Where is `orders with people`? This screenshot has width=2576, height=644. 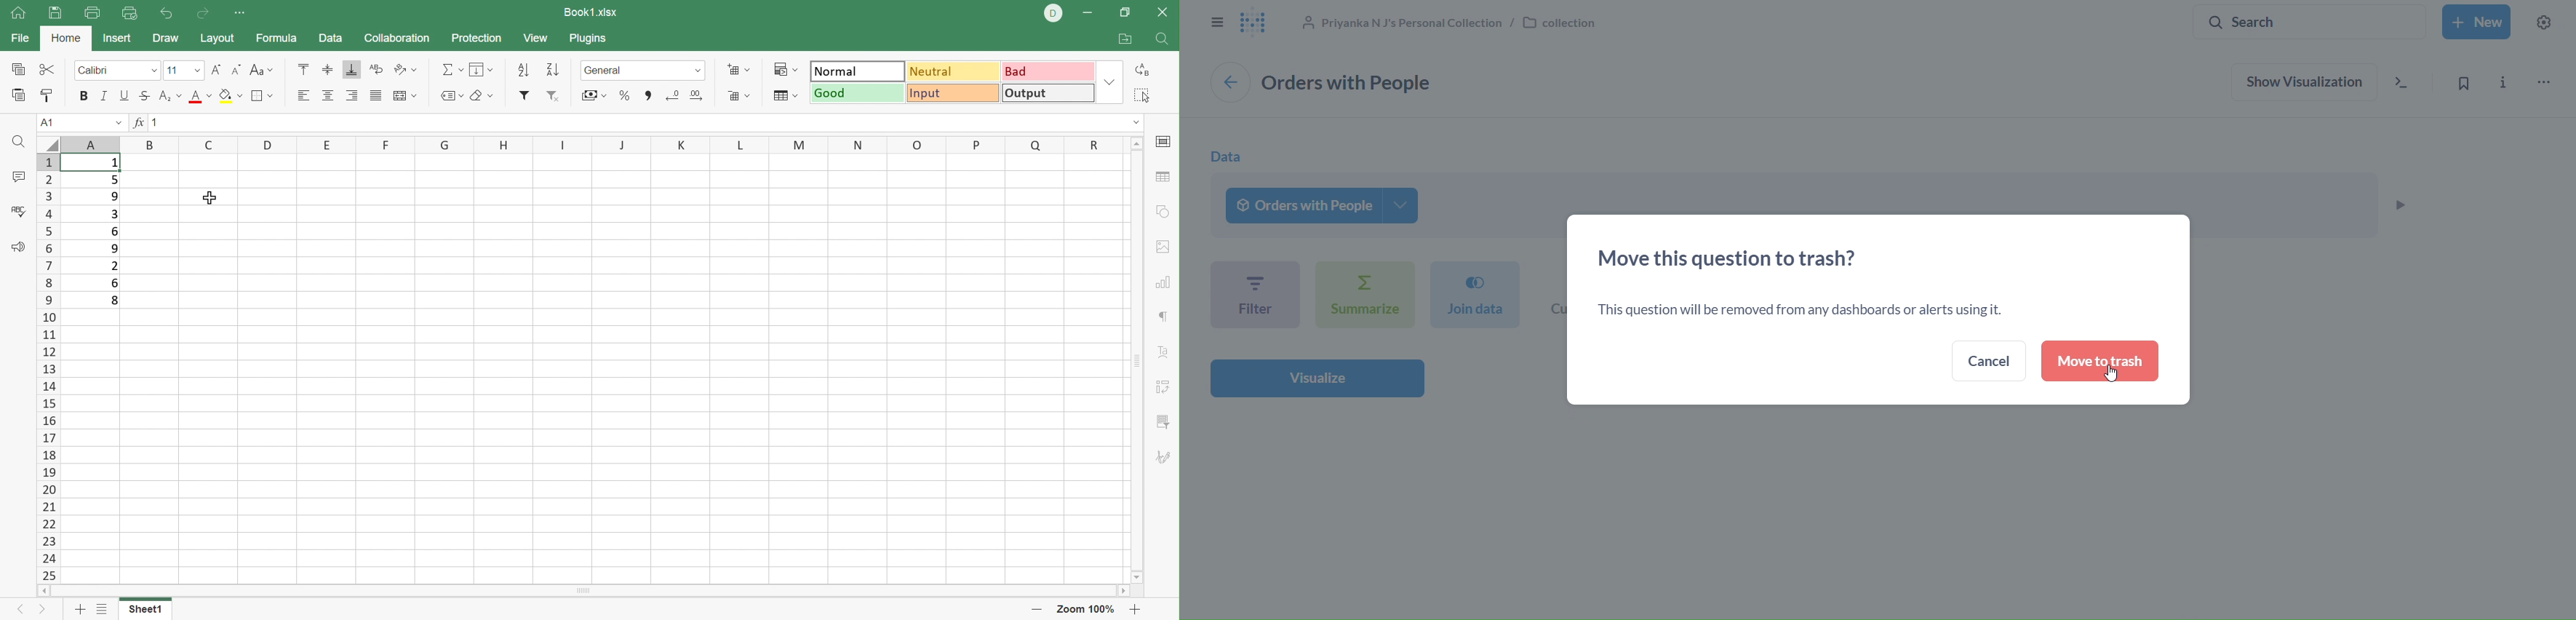 orders with people is located at coordinates (1322, 205).